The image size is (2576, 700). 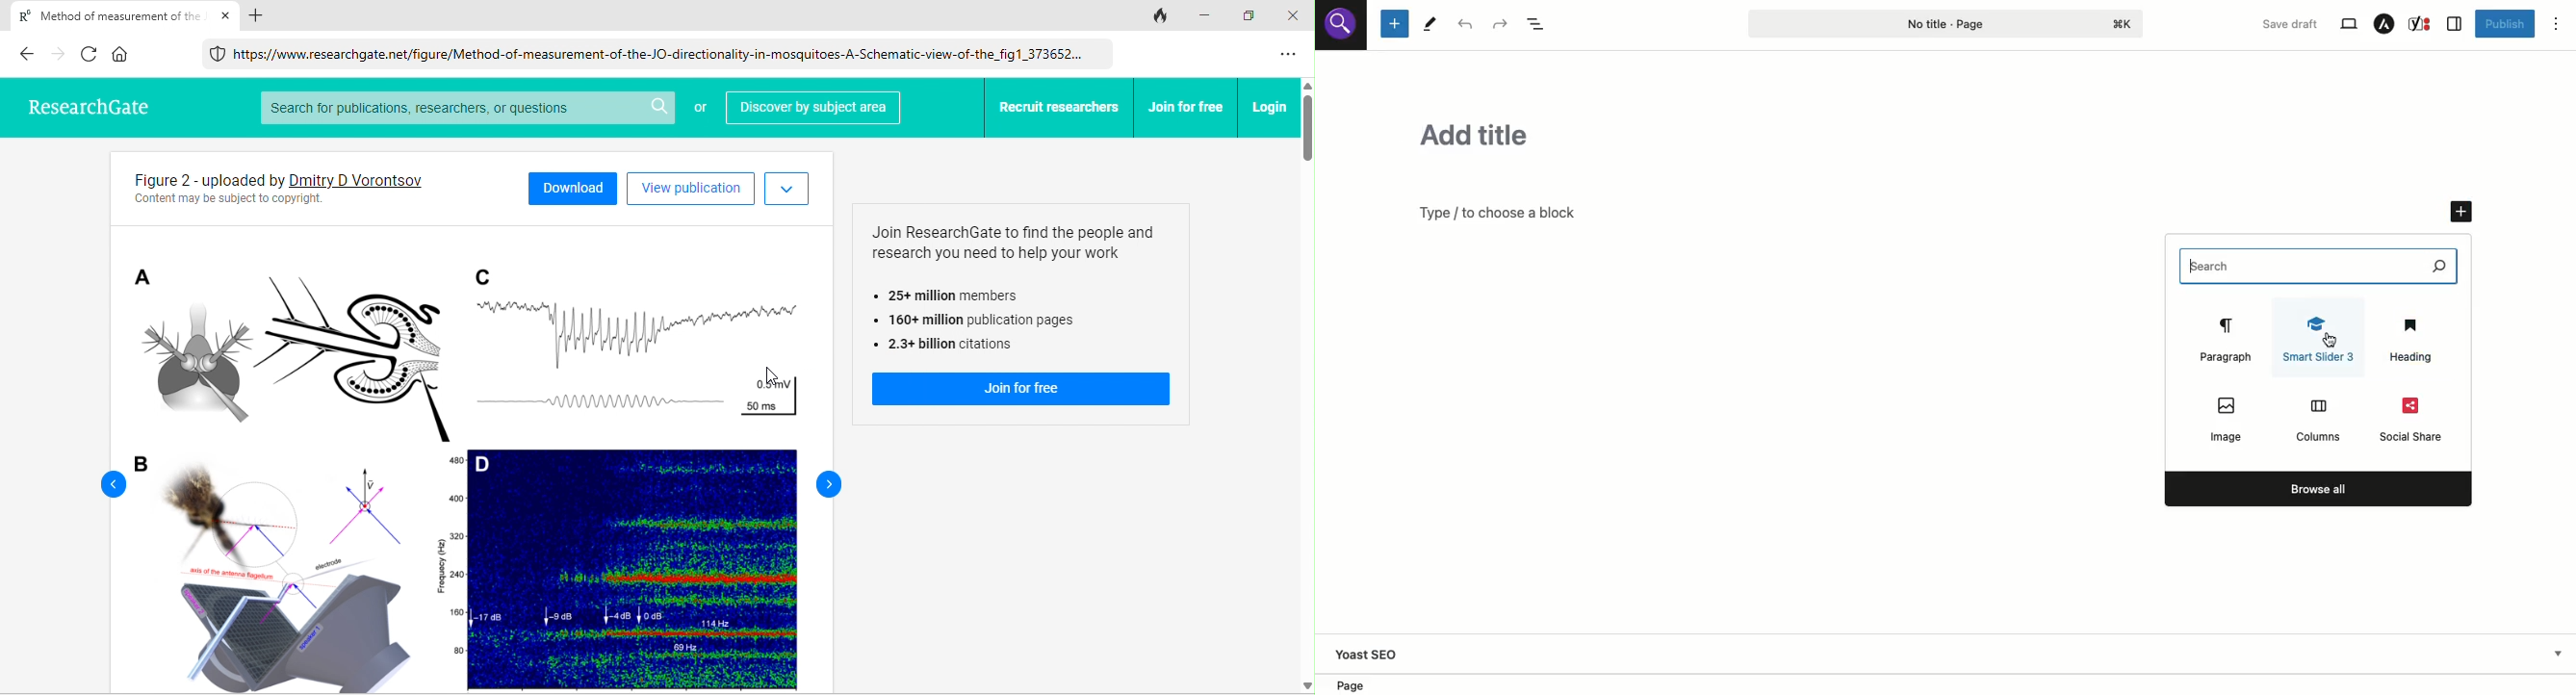 I want to click on View, so click(x=2349, y=25).